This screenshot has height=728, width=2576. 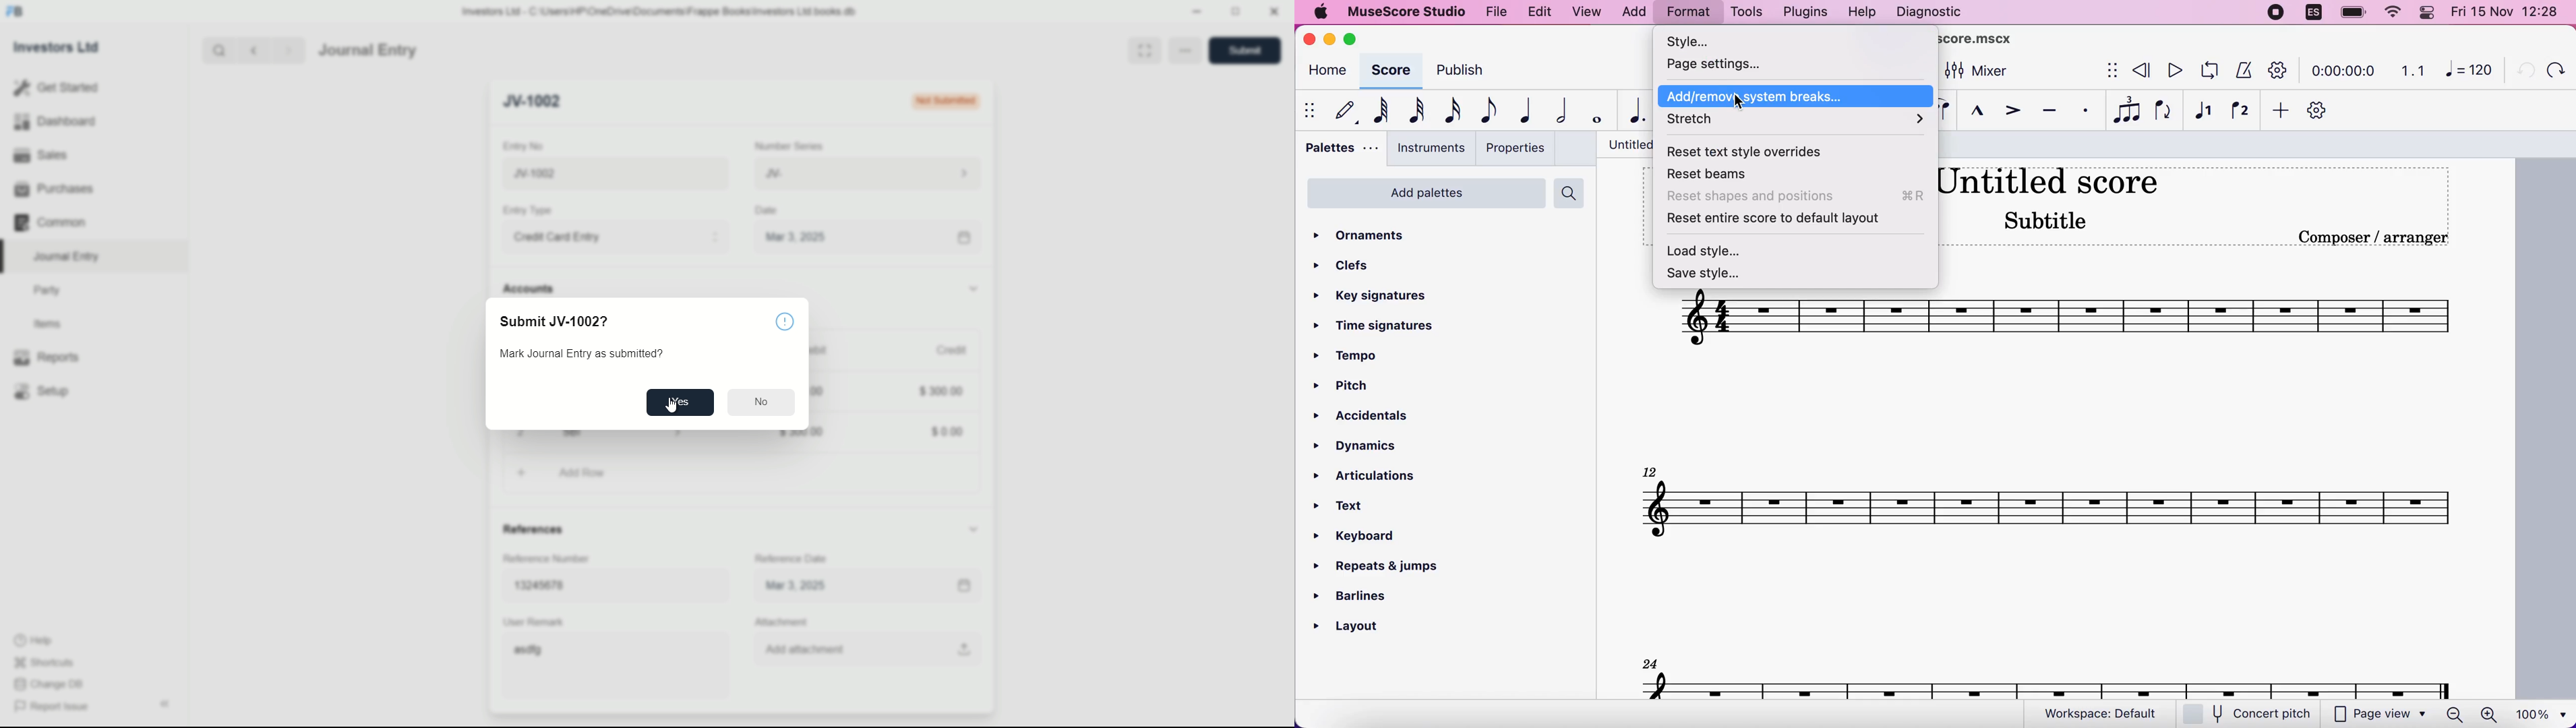 I want to click on page settings, so click(x=1738, y=64).